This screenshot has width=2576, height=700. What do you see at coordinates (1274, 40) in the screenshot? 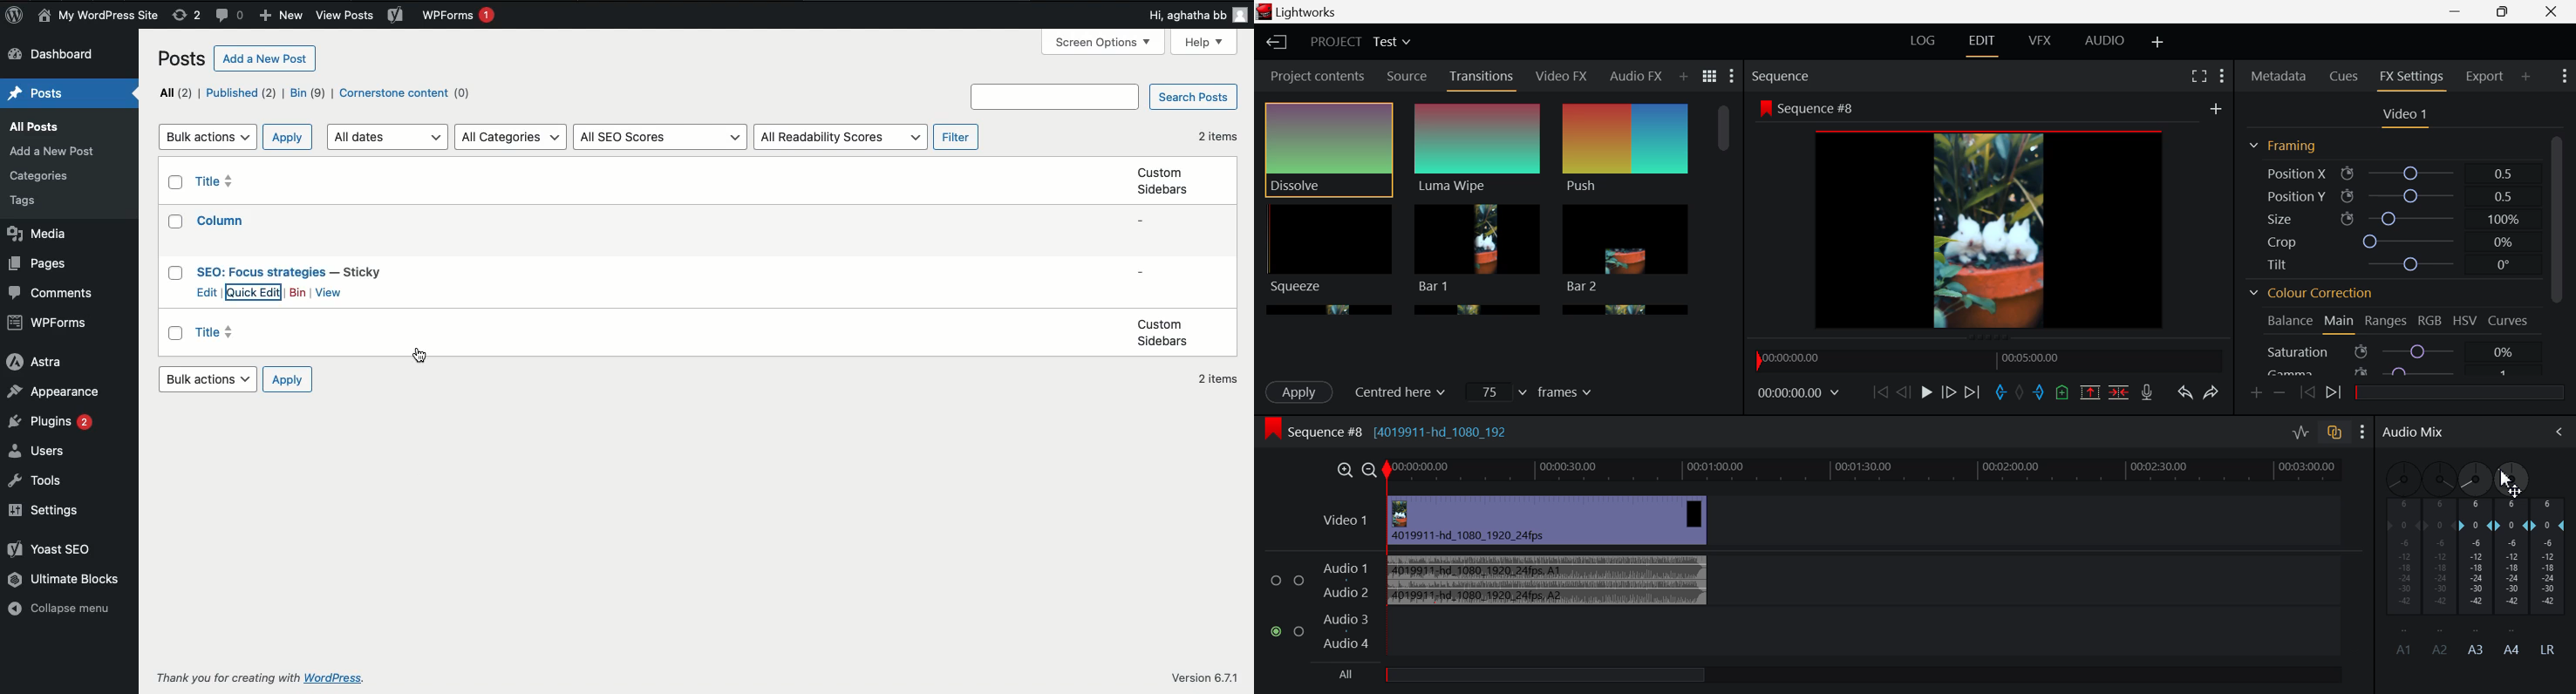
I see `Back to Homepage` at bounding box center [1274, 40].